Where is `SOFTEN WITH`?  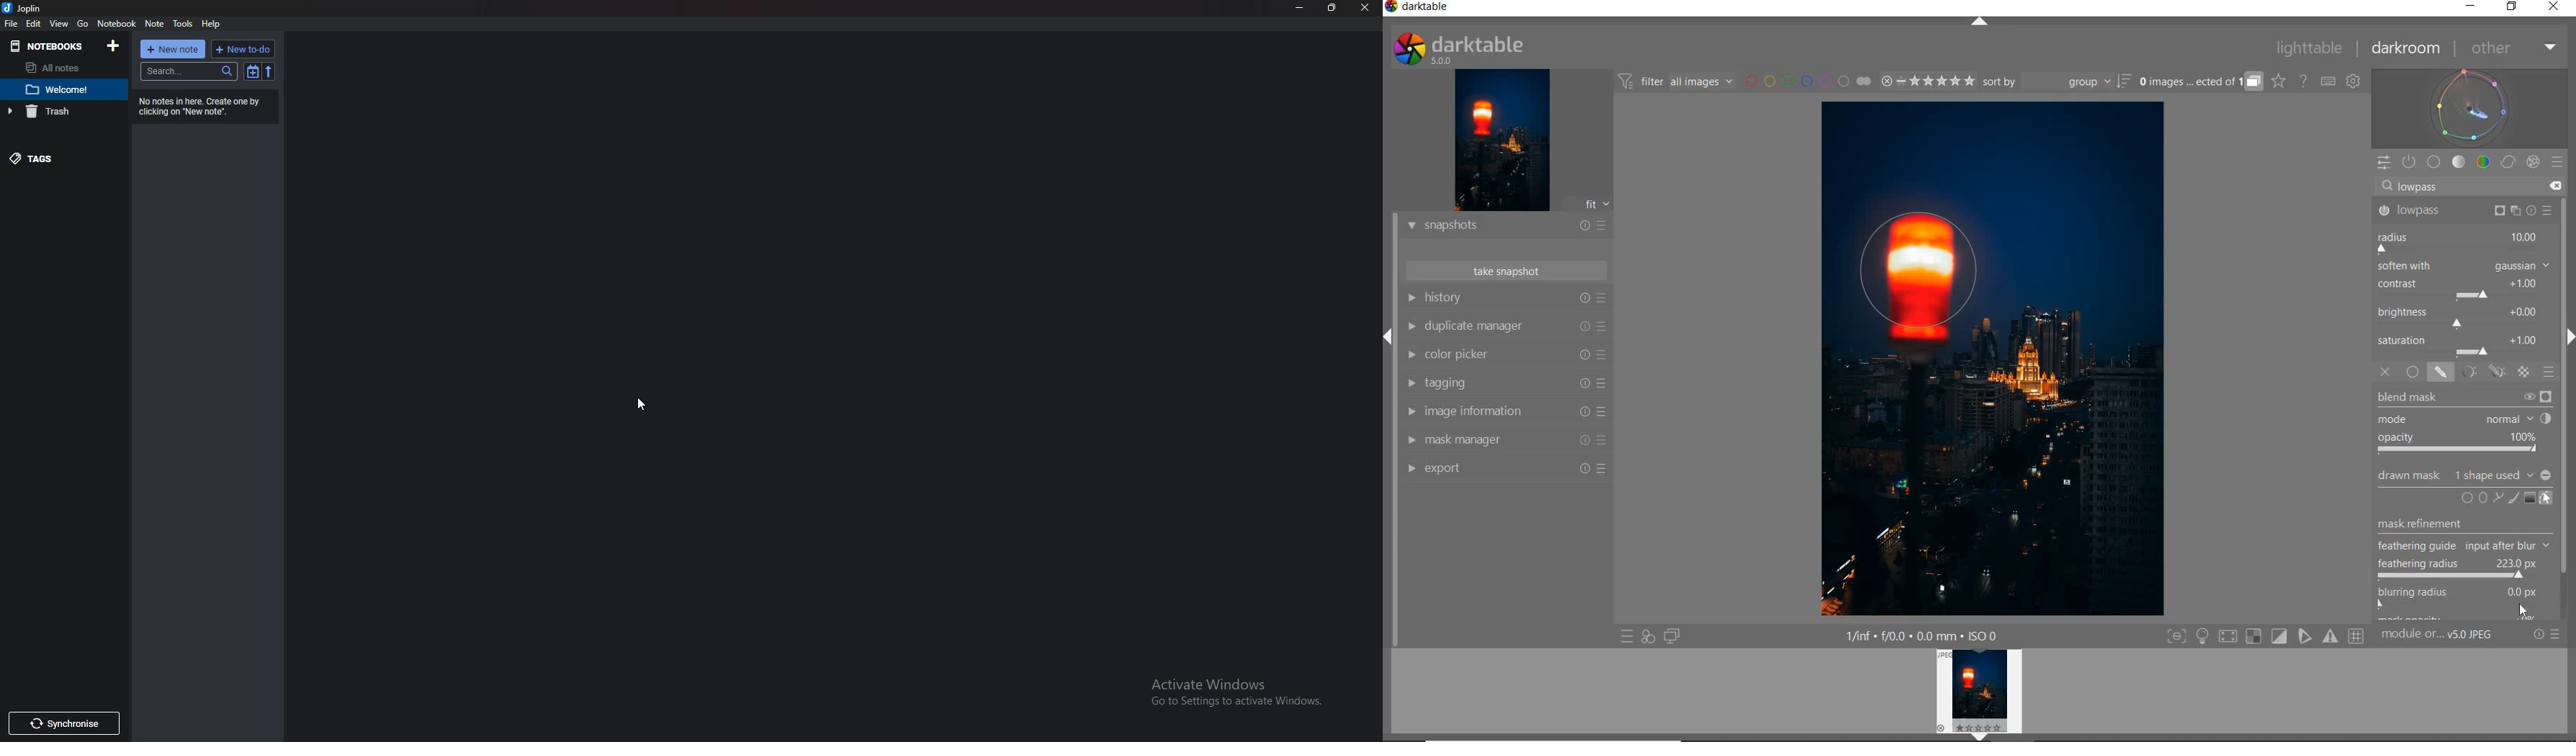 SOFTEN WITH is located at coordinates (2464, 267).